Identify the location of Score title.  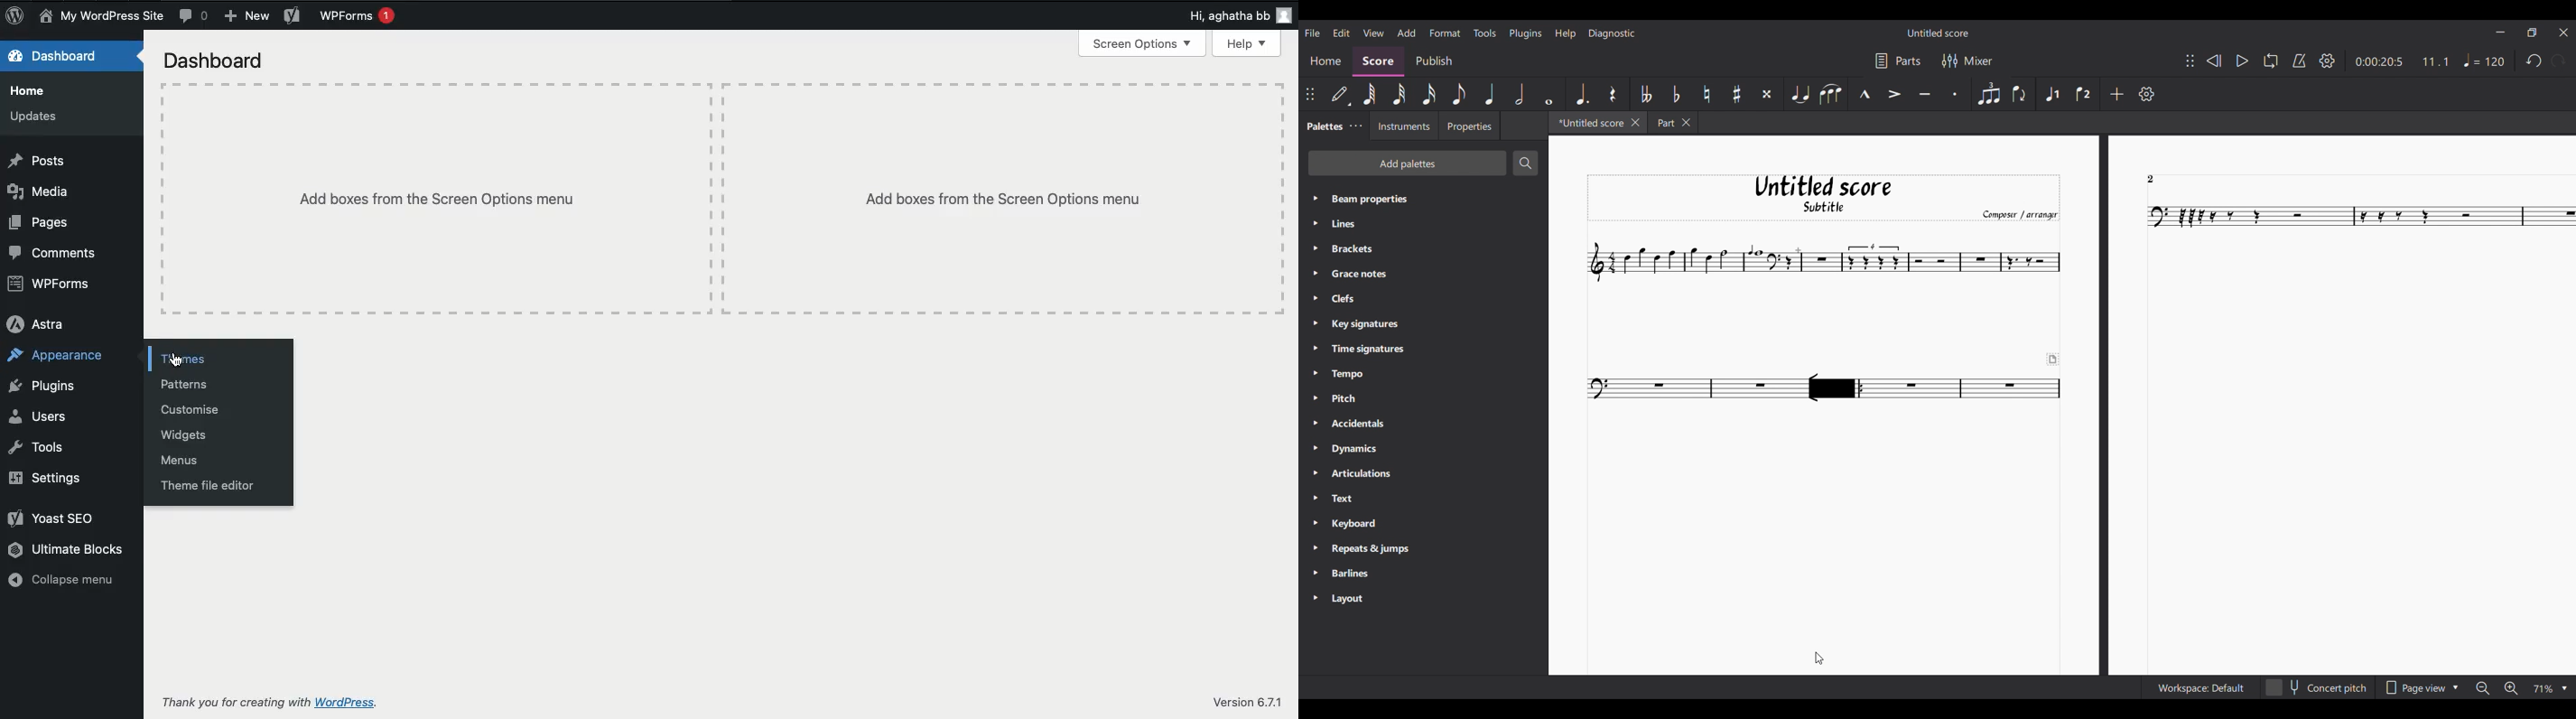
(1938, 33).